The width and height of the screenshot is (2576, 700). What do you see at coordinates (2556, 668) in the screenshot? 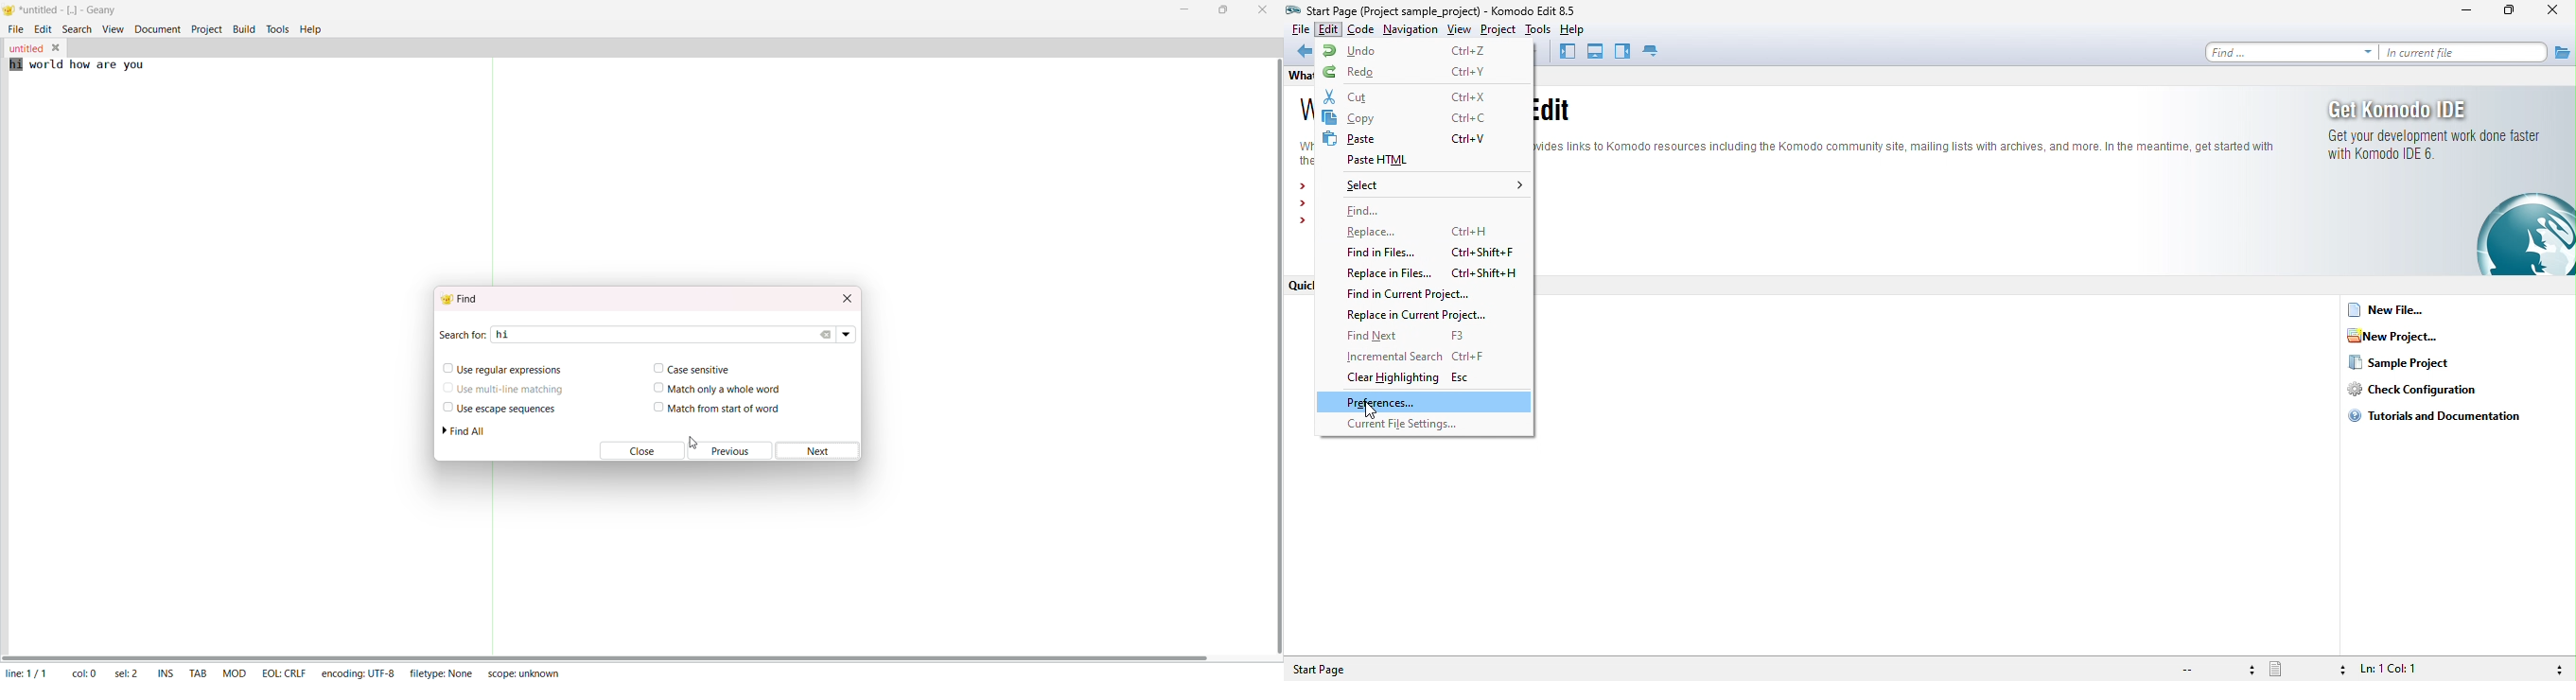
I see `syntax checking` at bounding box center [2556, 668].